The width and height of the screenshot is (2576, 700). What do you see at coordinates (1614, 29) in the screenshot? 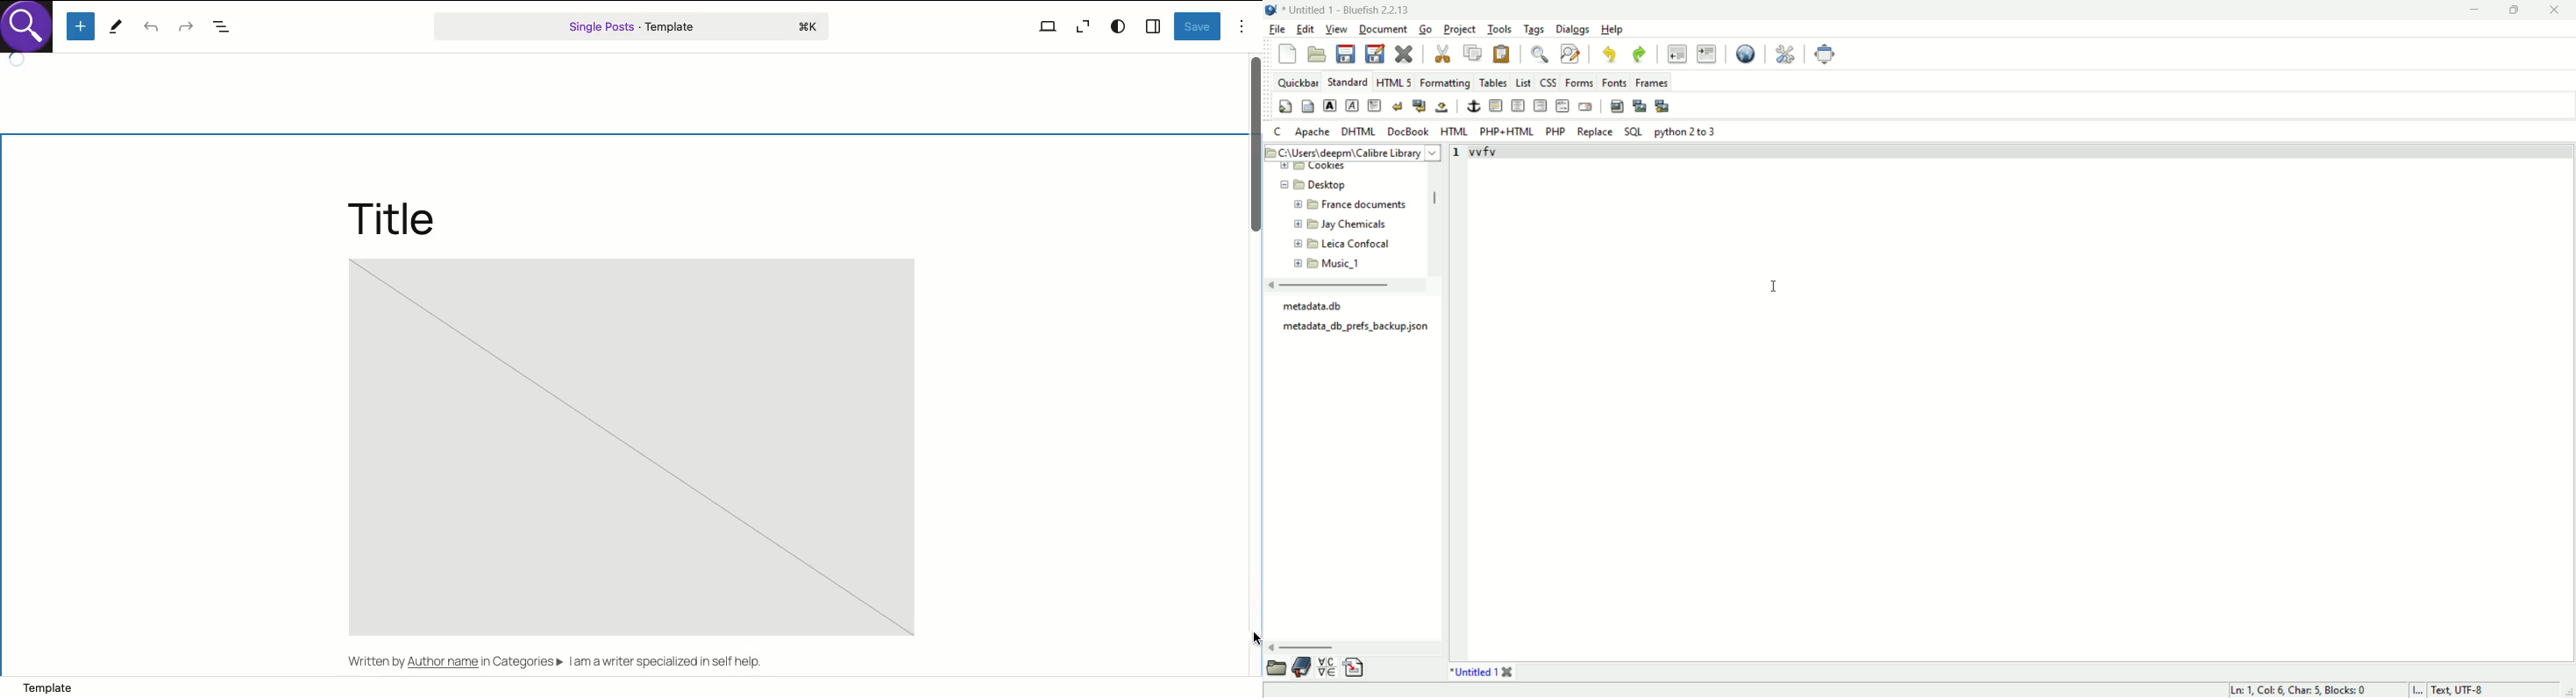
I see `help` at bounding box center [1614, 29].